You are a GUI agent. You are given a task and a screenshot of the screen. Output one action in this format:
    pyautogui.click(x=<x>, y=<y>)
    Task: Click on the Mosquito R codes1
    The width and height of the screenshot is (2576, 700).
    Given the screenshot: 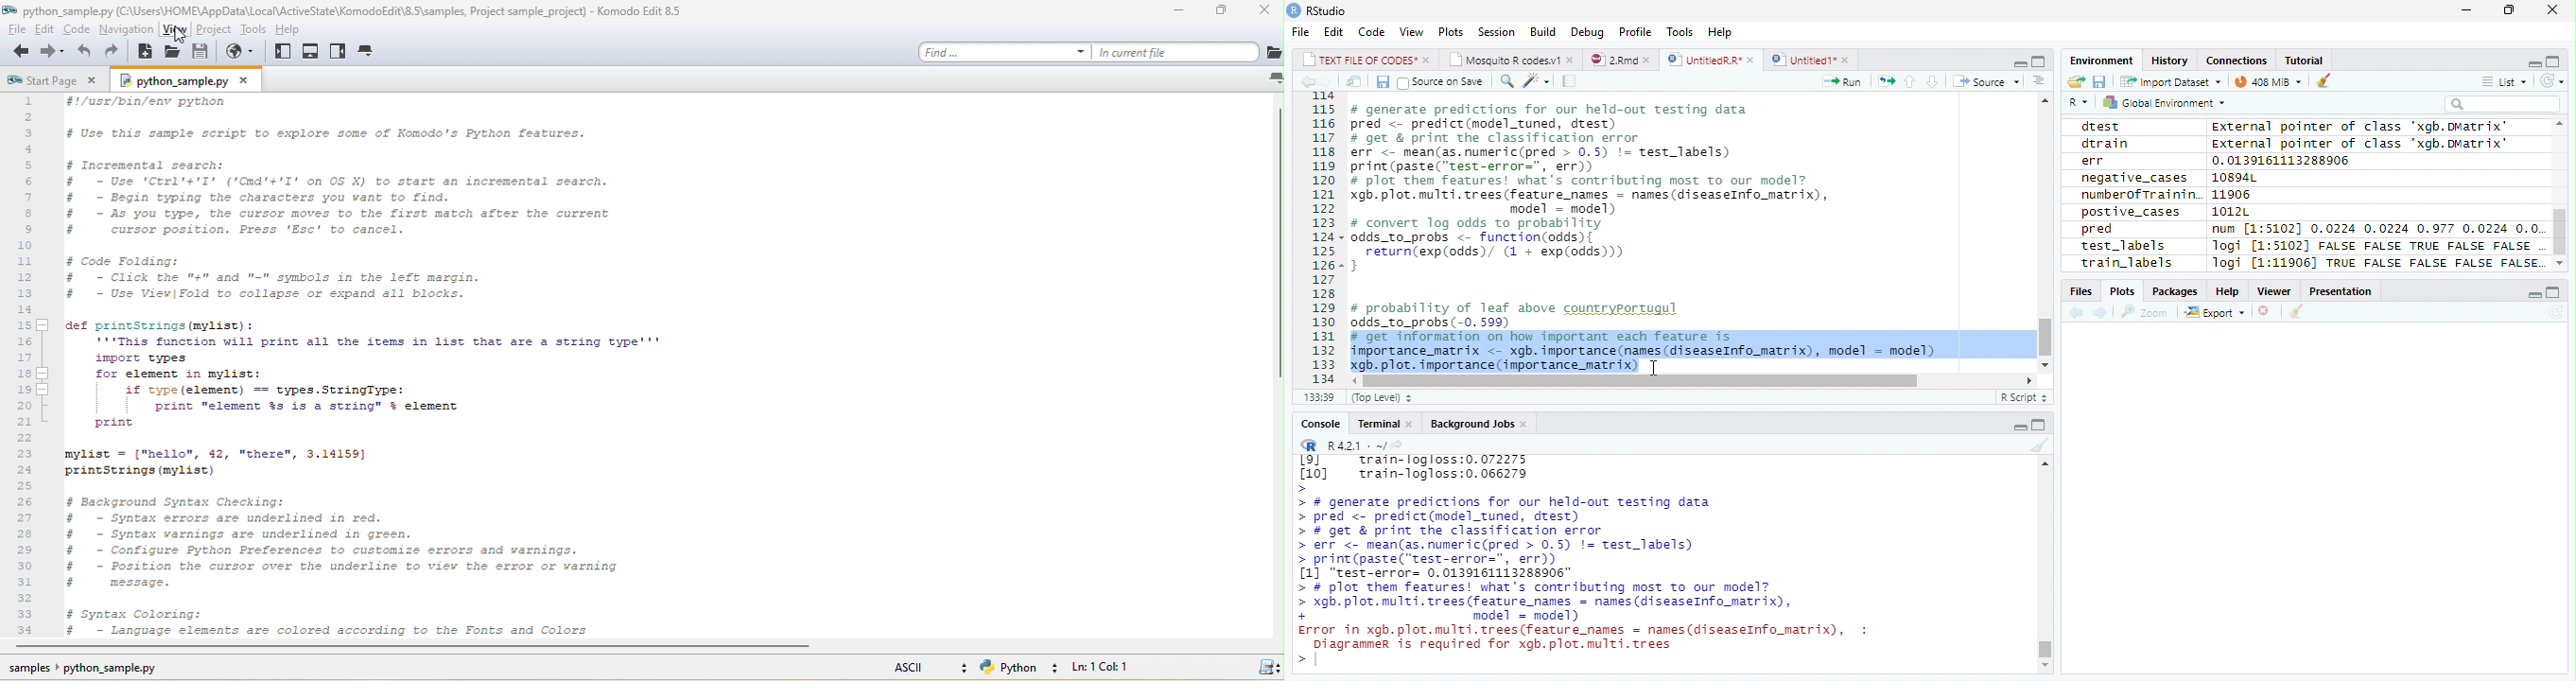 What is the action you would take?
    pyautogui.click(x=1512, y=60)
    